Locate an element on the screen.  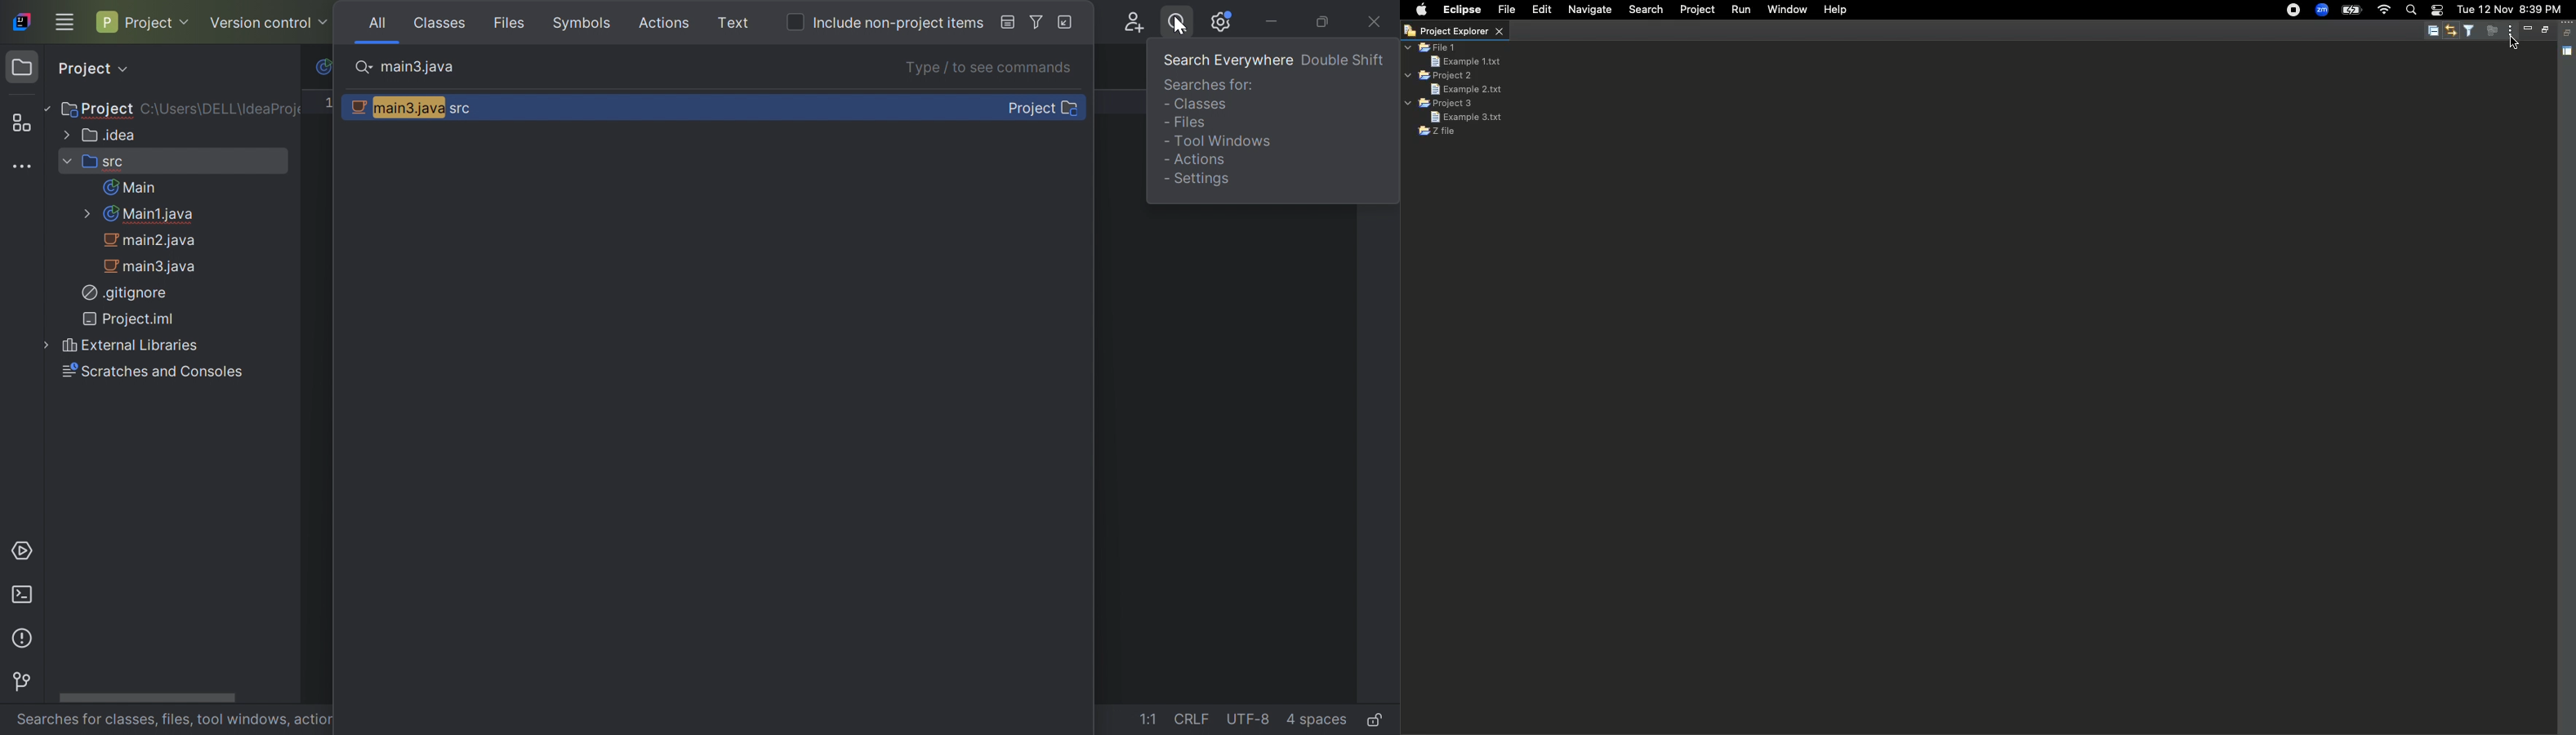
Internet is located at coordinates (2384, 10).